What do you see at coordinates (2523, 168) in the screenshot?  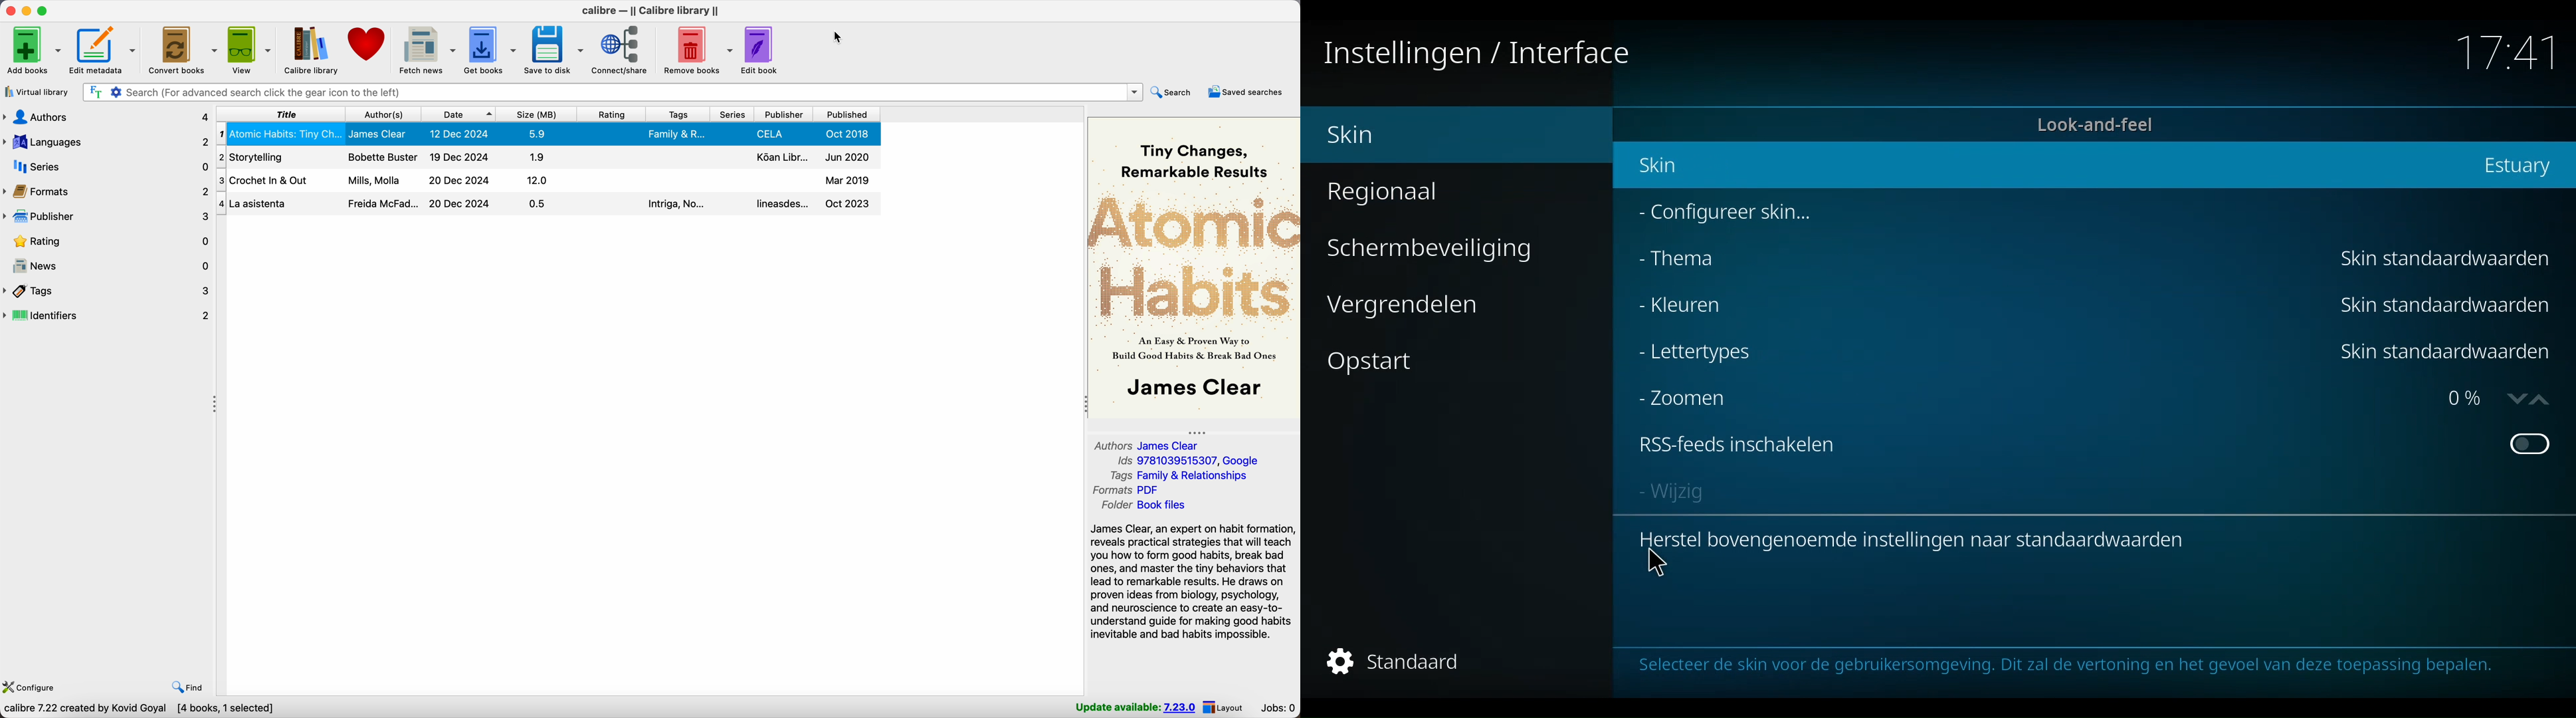 I see `Estuary` at bounding box center [2523, 168].